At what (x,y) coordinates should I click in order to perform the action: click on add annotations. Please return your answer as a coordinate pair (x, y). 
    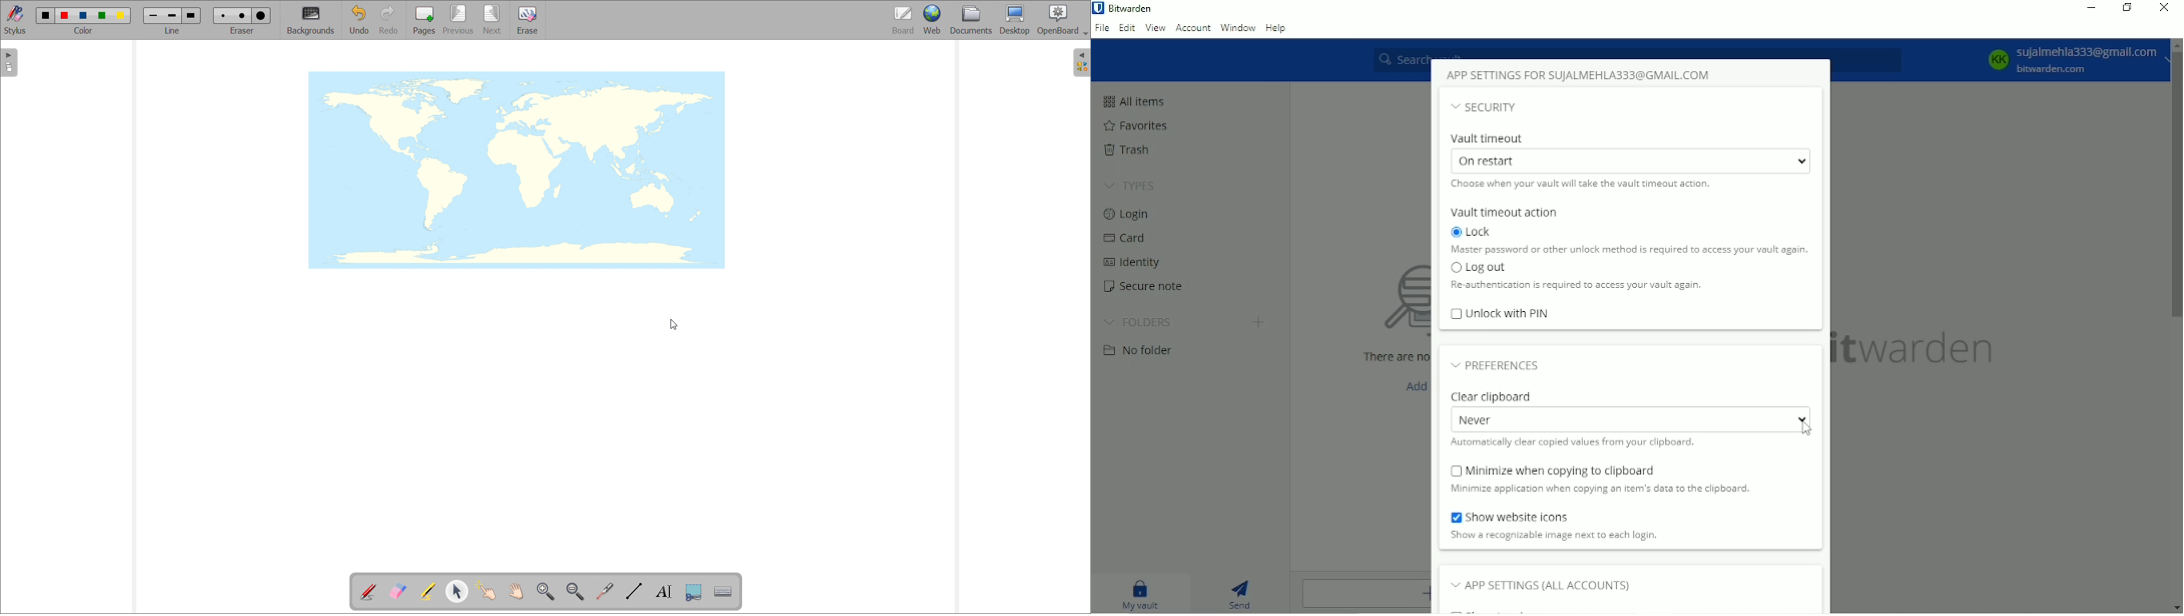
    Looking at the image, I should click on (369, 591).